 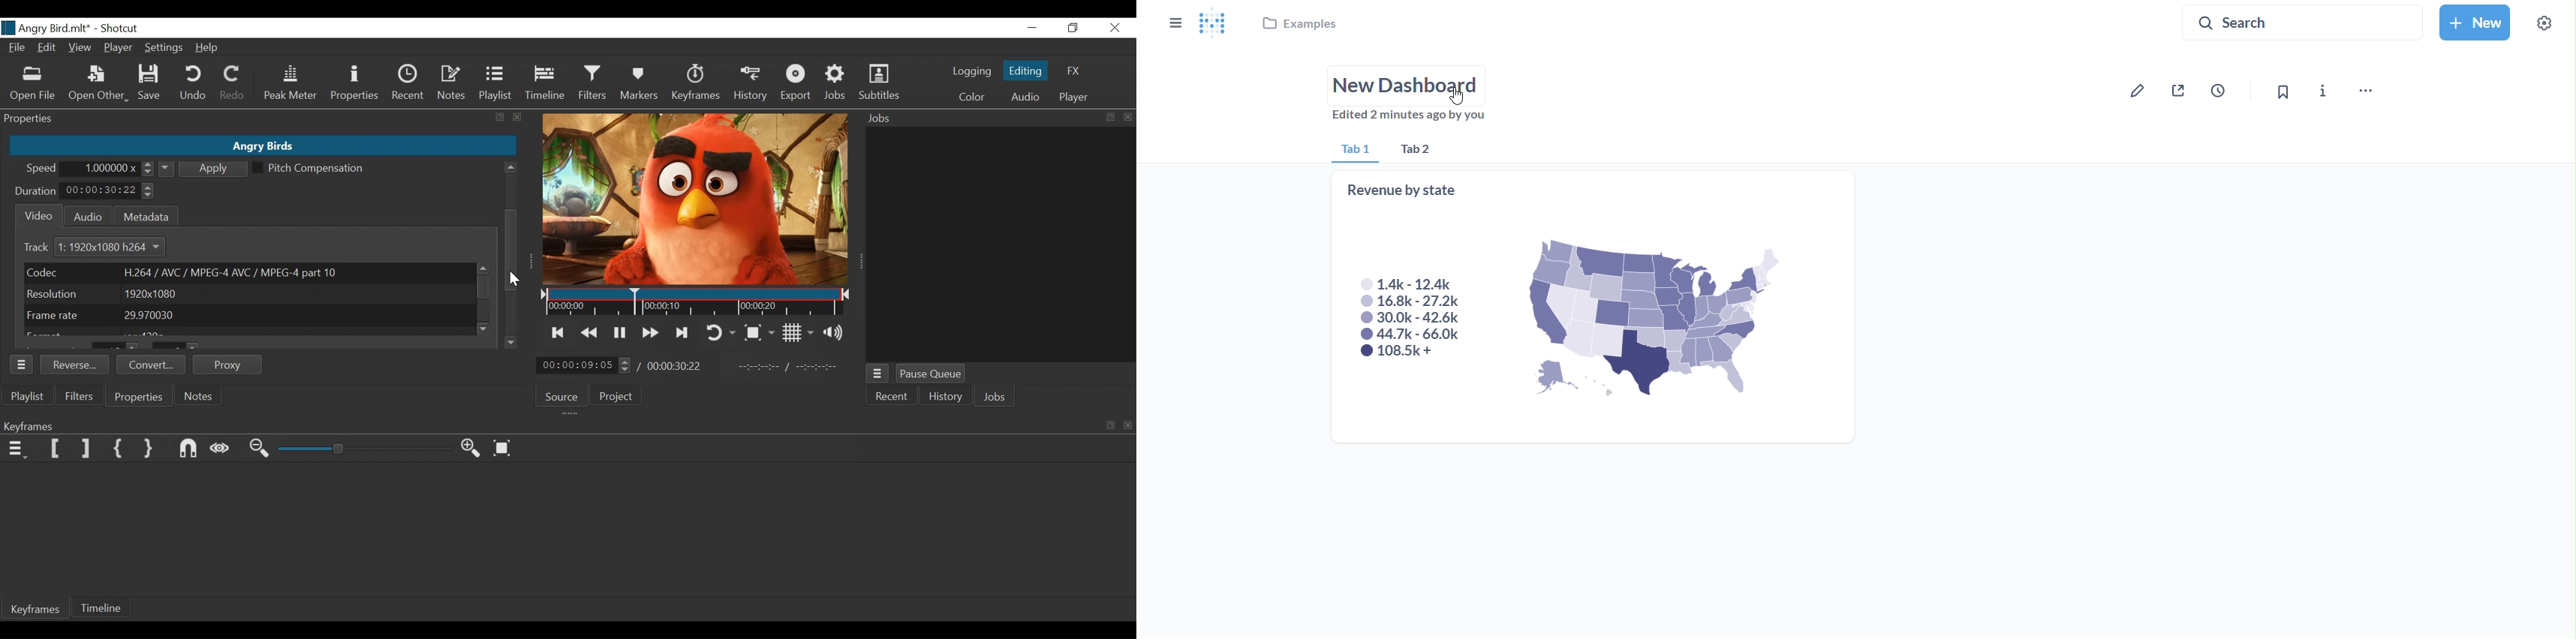 What do you see at coordinates (761, 331) in the screenshot?
I see `Toggle zoom` at bounding box center [761, 331].